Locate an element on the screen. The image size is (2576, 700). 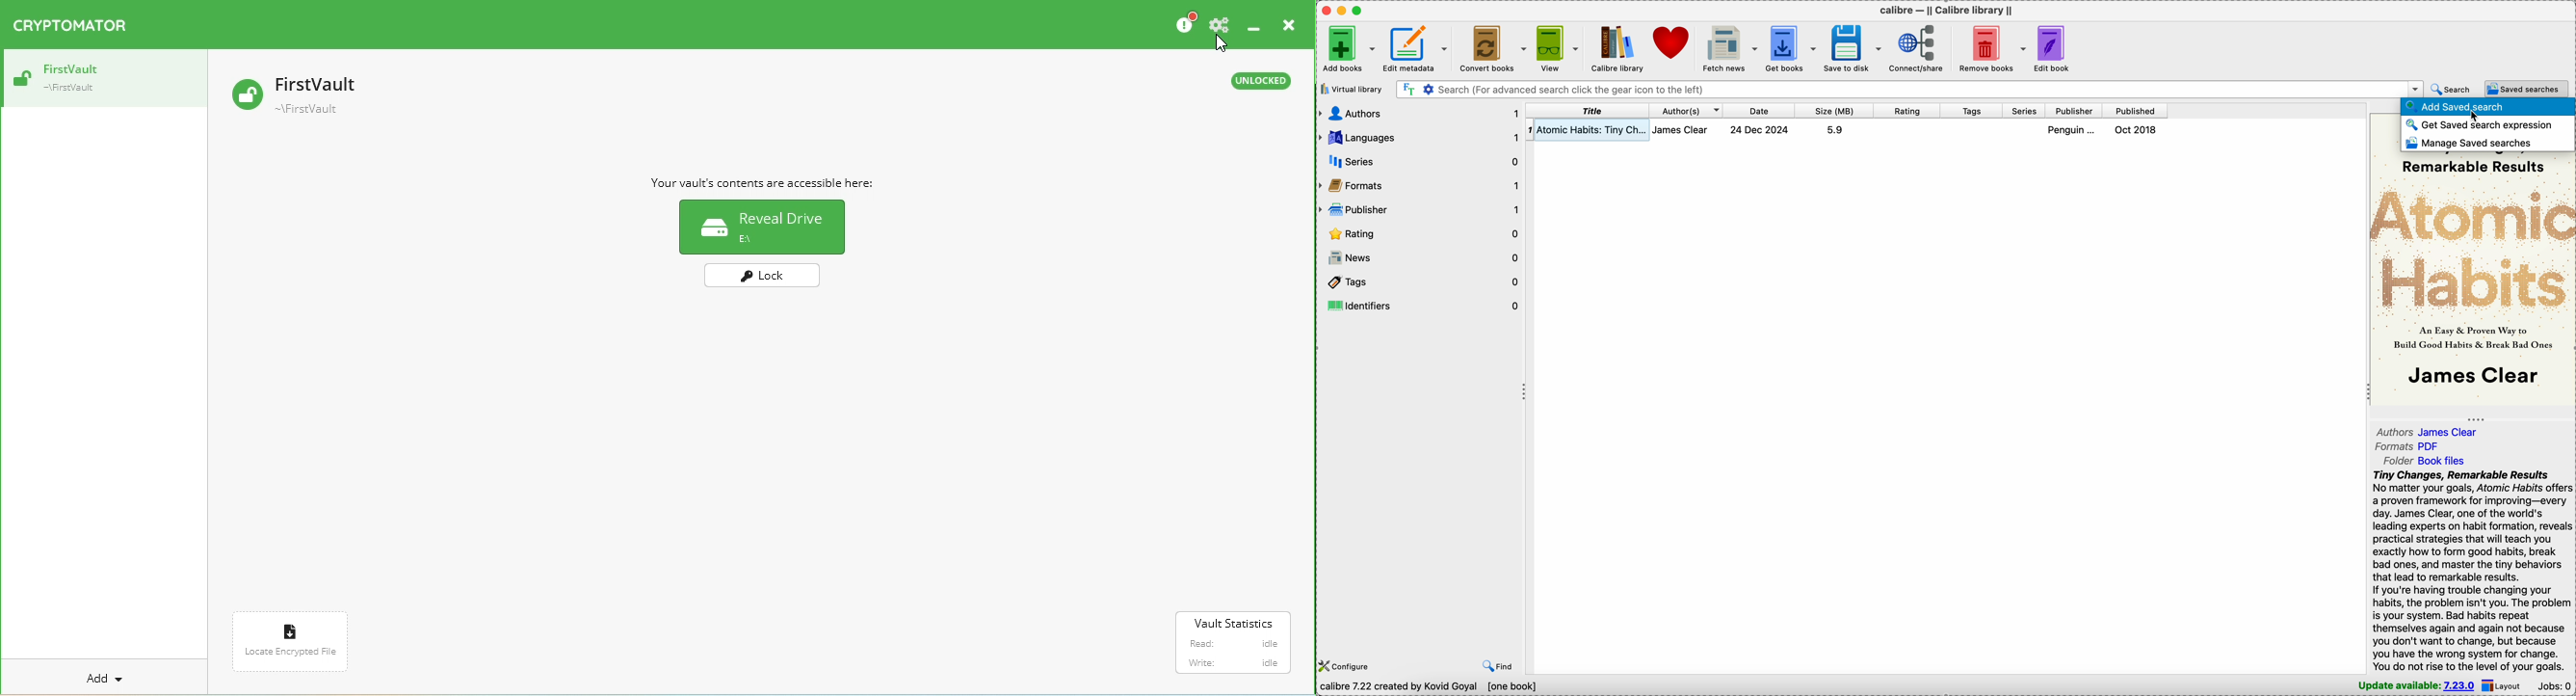
Calibre 7.22 created by Kovid Goyal [one book] is located at coordinates (1434, 687).